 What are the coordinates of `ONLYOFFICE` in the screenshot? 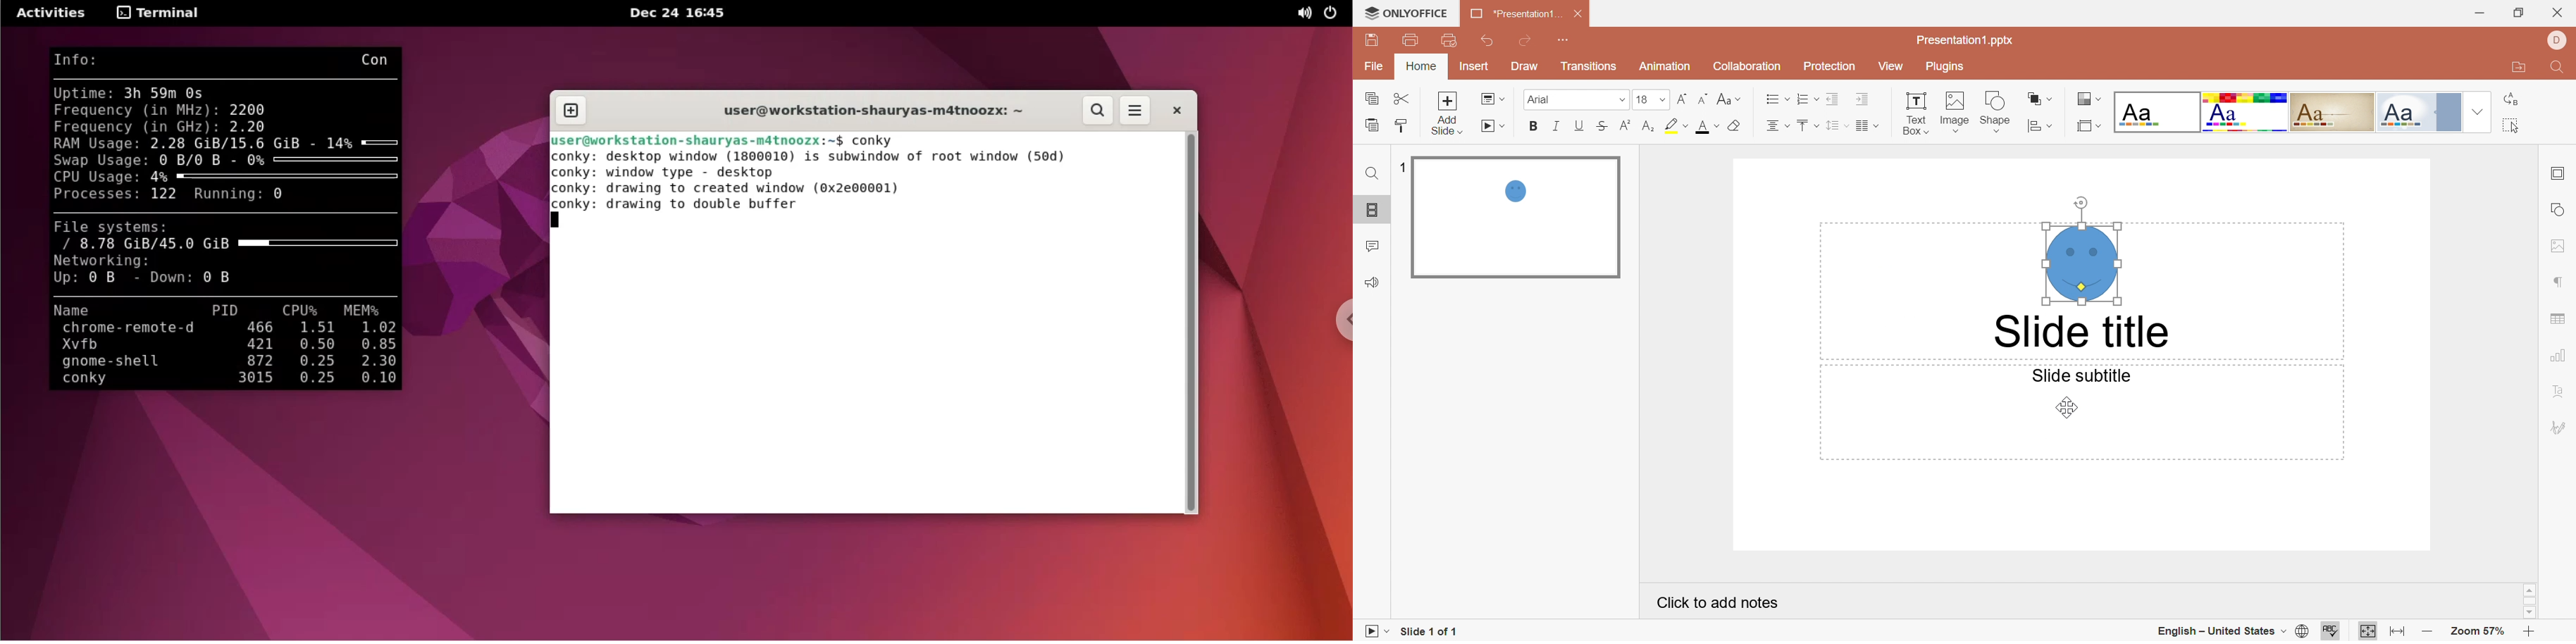 It's located at (1407, 13).